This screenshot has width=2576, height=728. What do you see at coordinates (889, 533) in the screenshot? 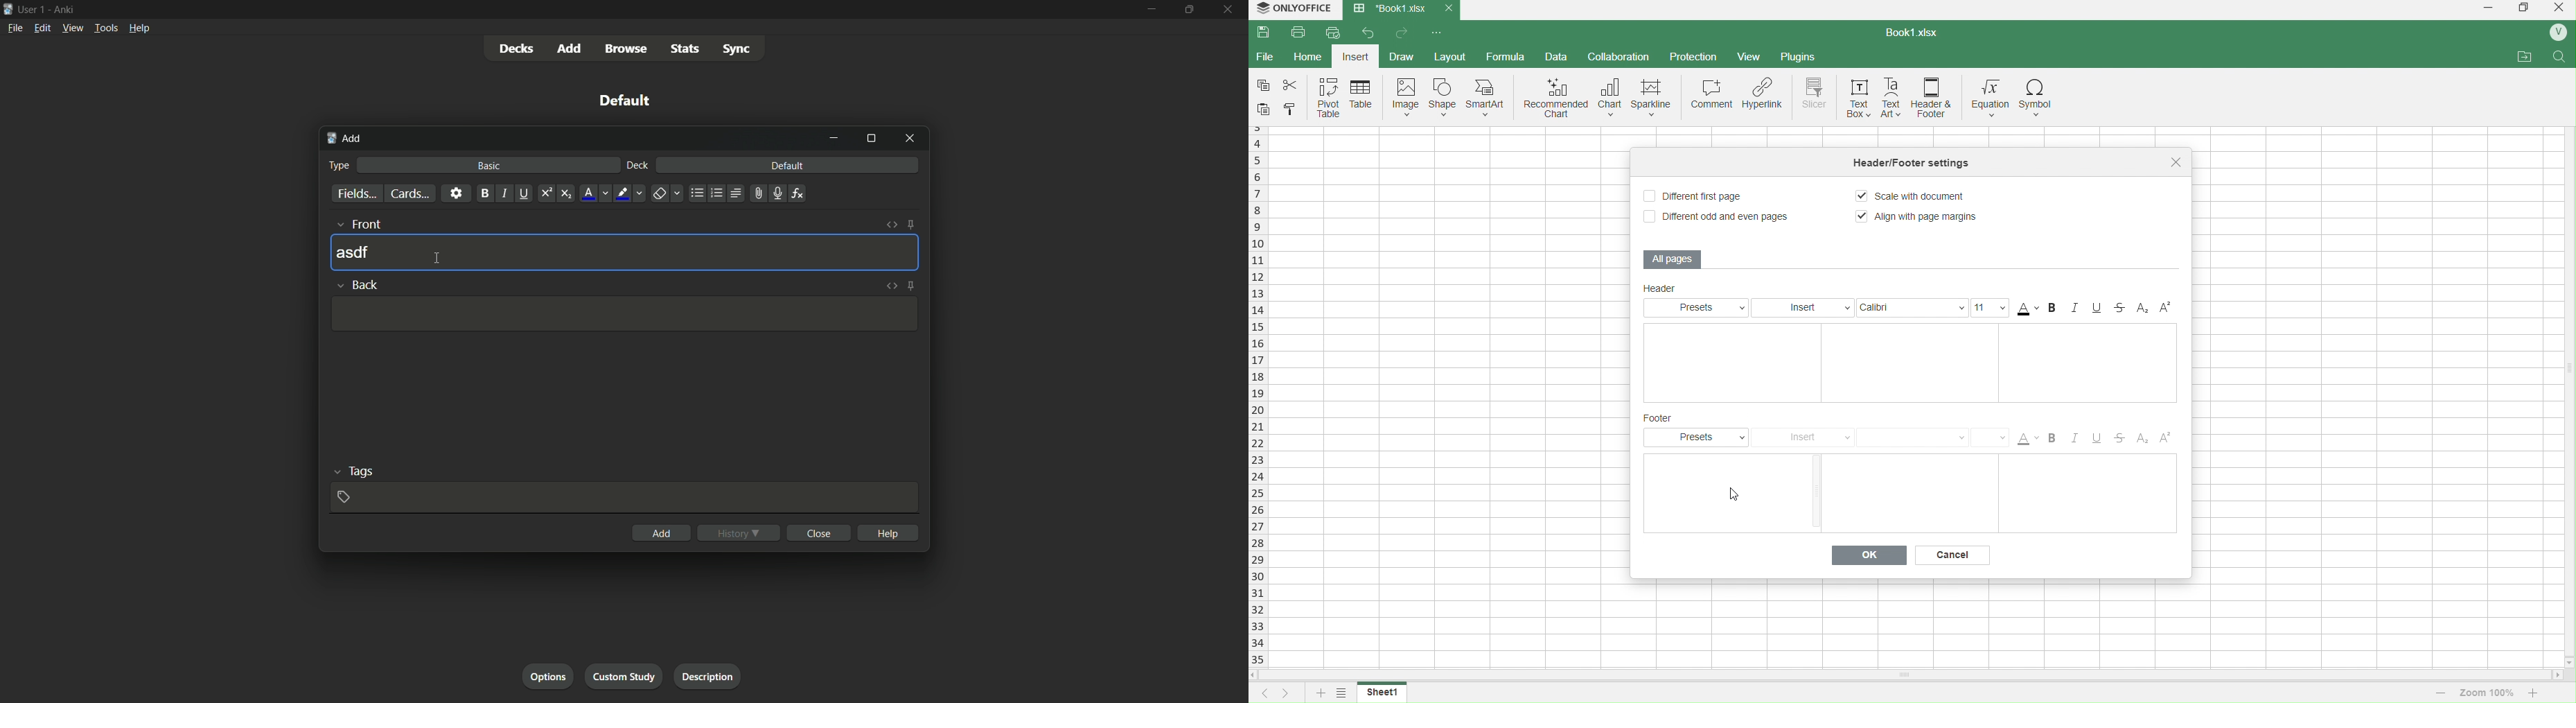
I see `help` at bounding box center [889, 533].